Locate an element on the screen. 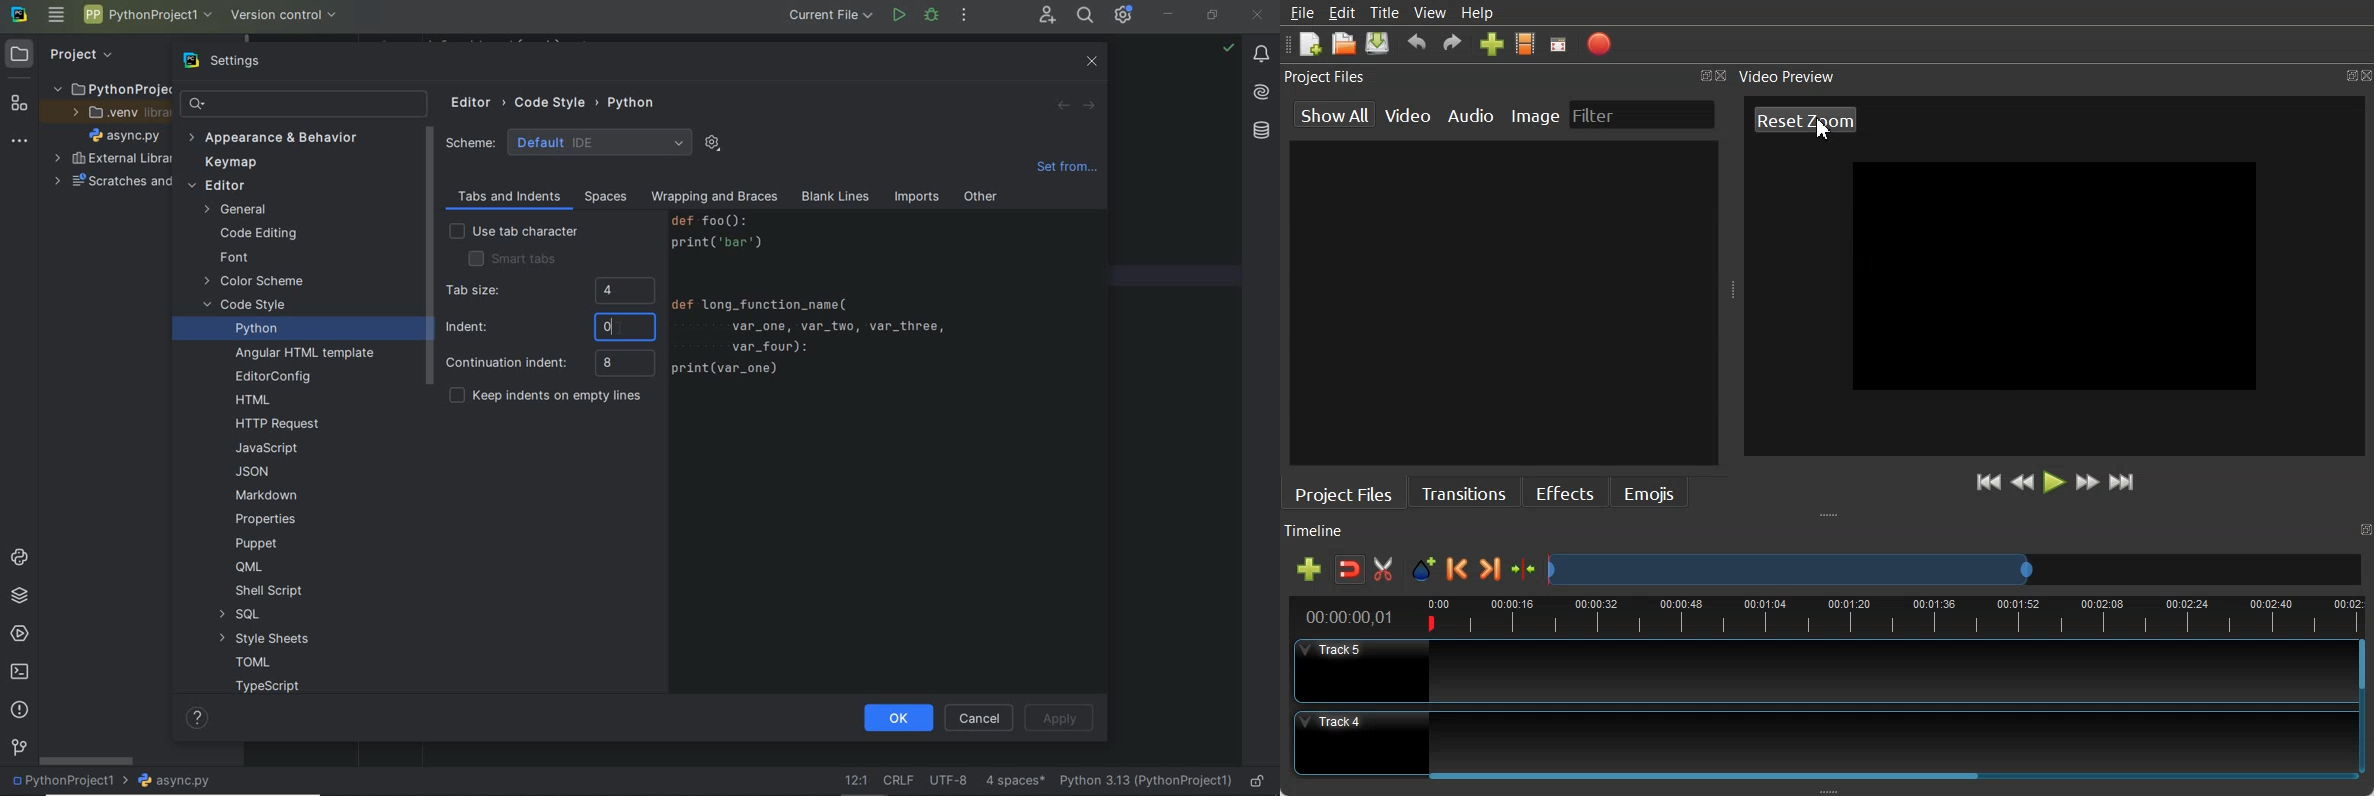 The width and height of the screenshot is (2380, 812). python is located at coordinates (256, 328).